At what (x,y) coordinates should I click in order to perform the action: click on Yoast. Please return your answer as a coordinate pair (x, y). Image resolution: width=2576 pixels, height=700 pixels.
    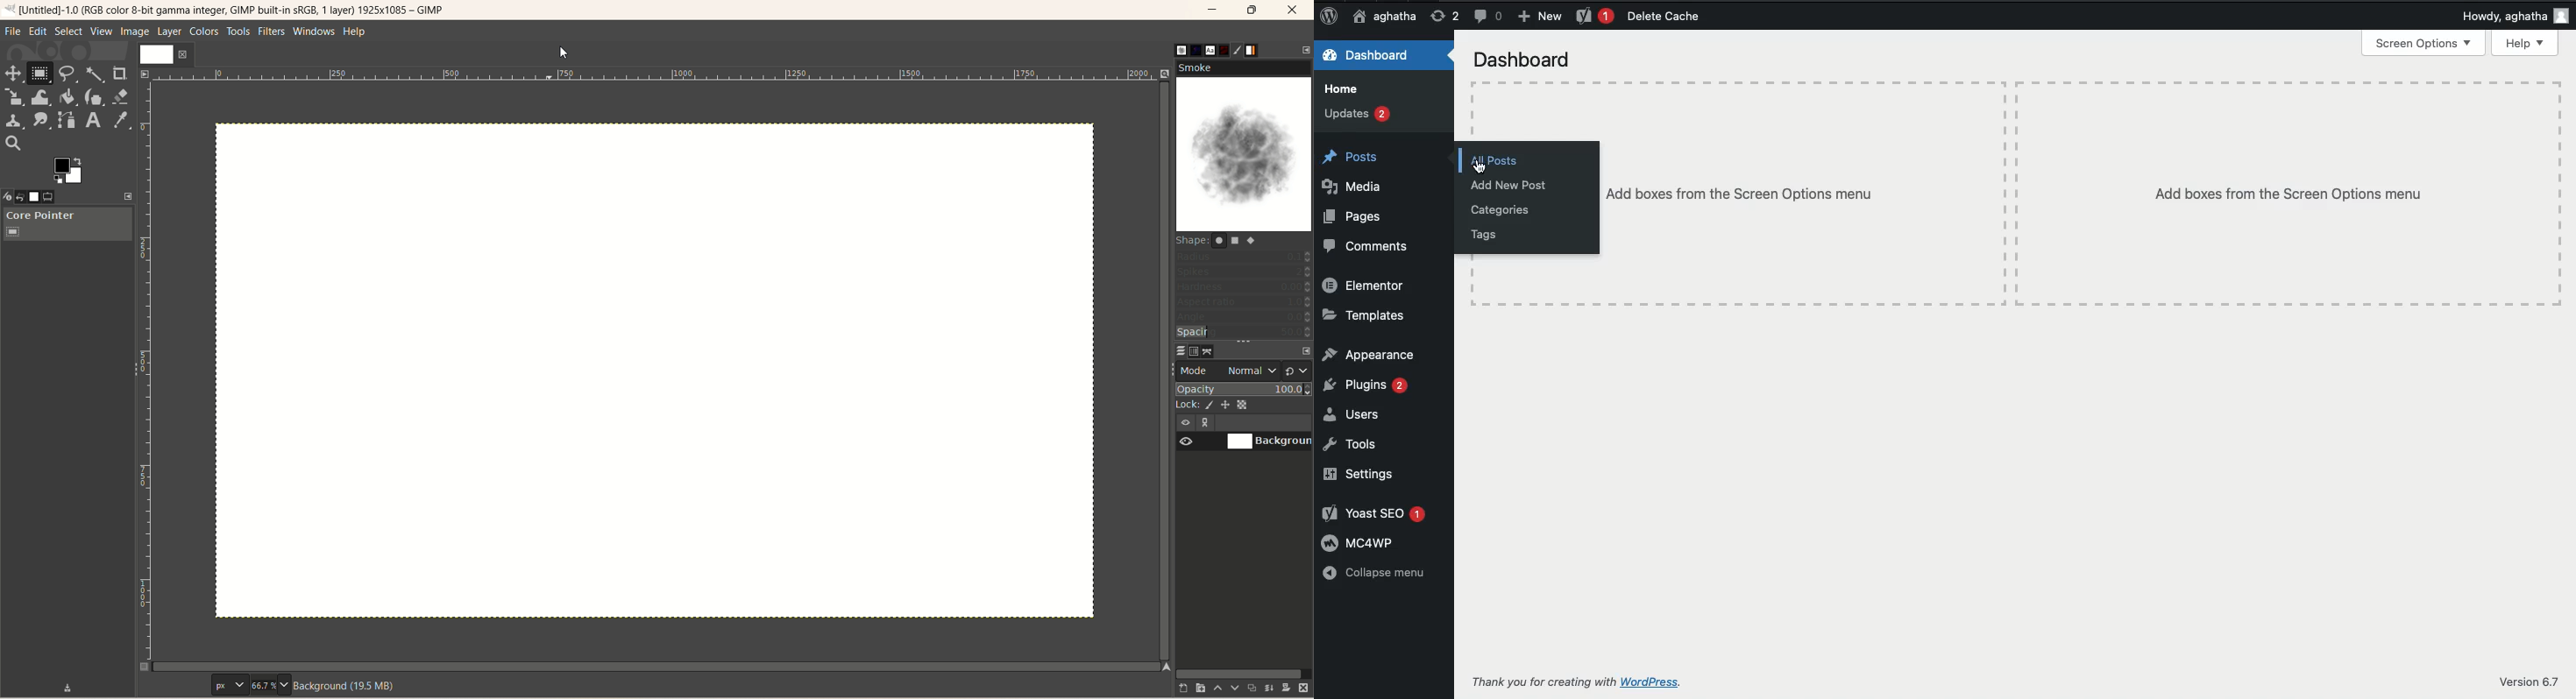
    Looking at the image, I should click on (1593, 16).